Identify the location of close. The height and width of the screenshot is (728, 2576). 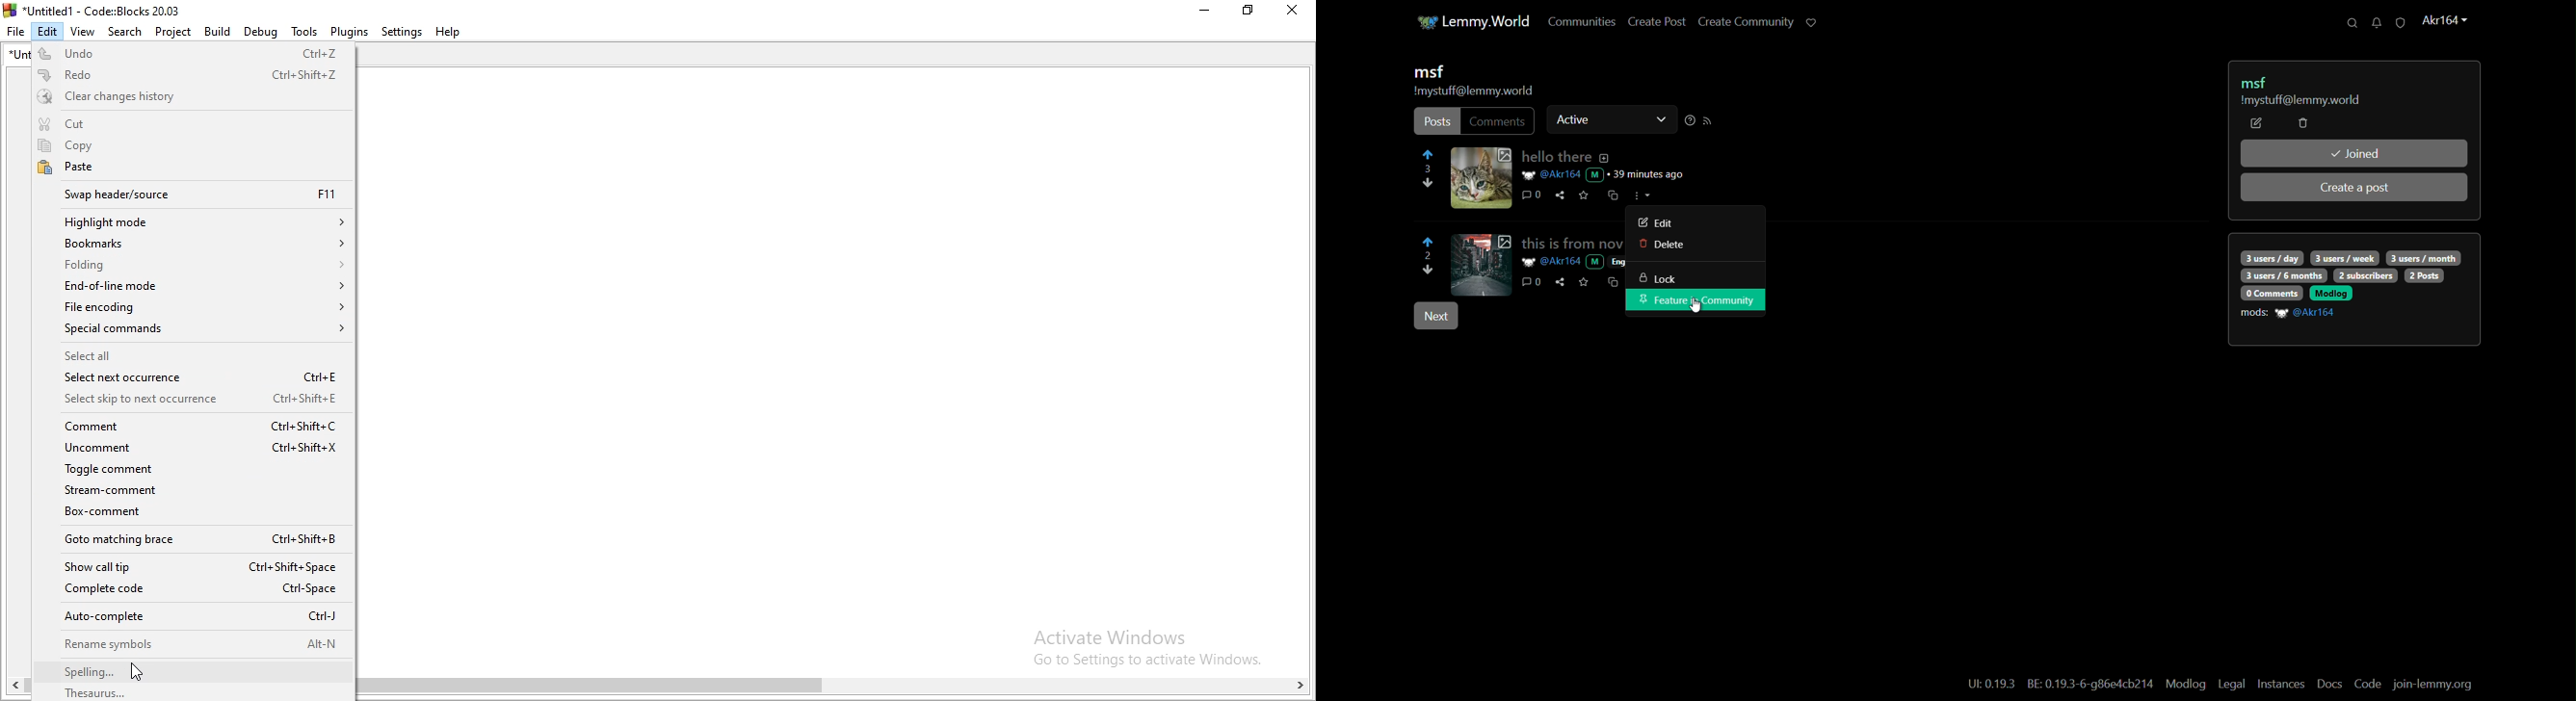
(1289, 12).